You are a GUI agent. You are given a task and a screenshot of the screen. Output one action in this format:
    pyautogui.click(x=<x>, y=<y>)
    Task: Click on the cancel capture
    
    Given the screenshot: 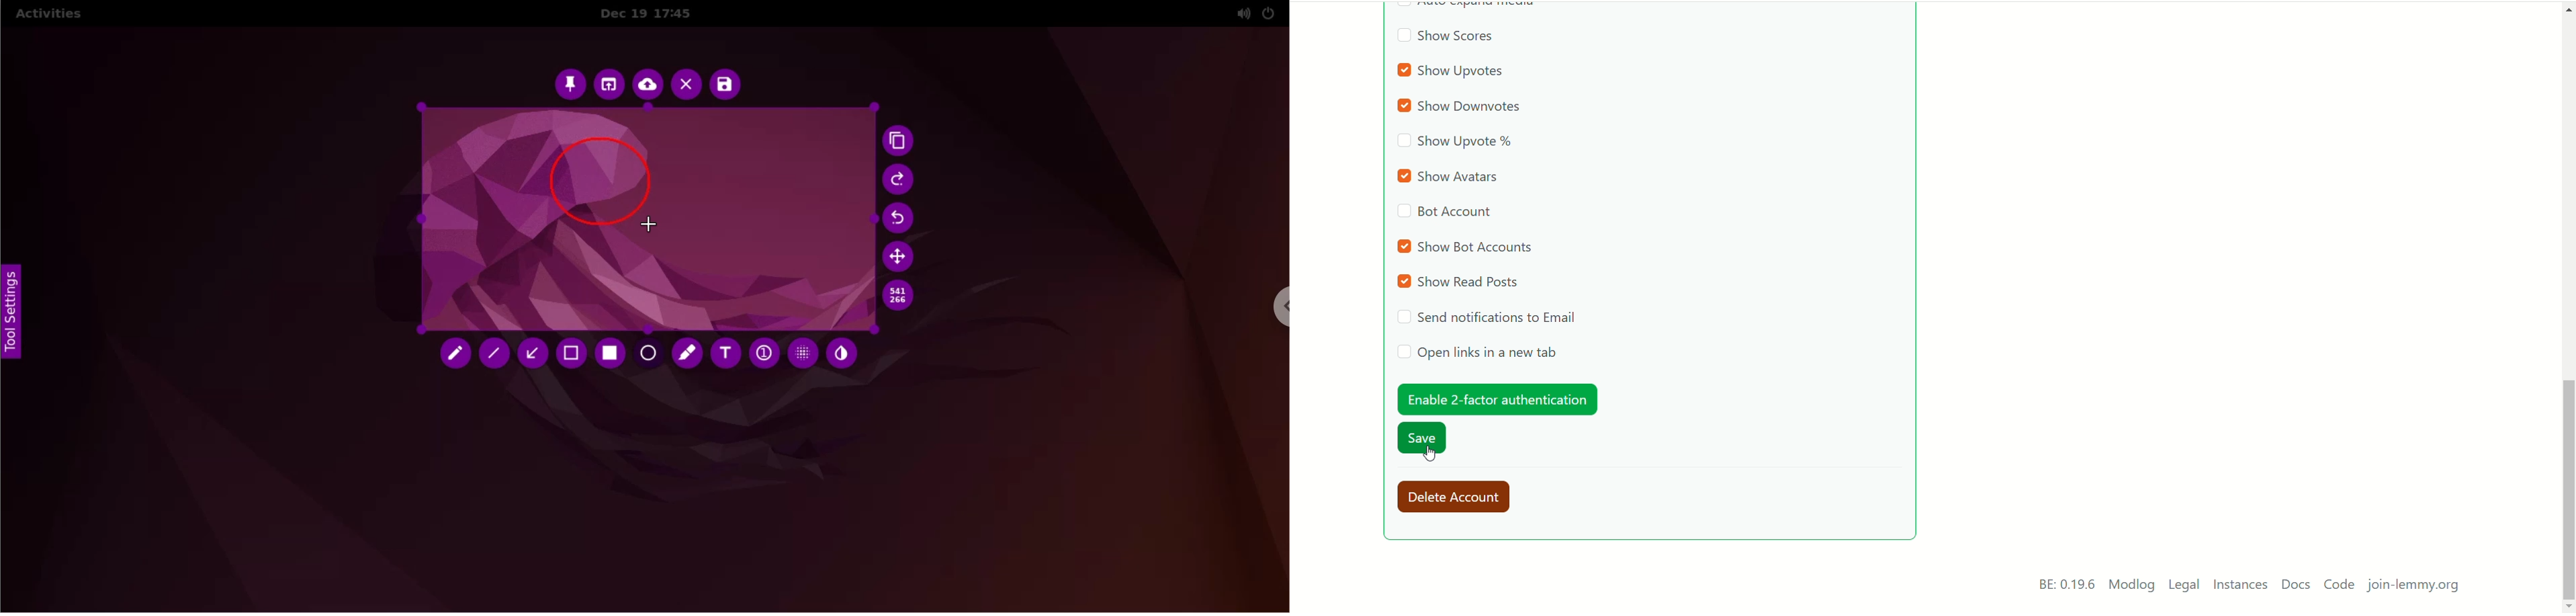 What is the action you would take?
    pyautogui.click(x=686, y=86)
    